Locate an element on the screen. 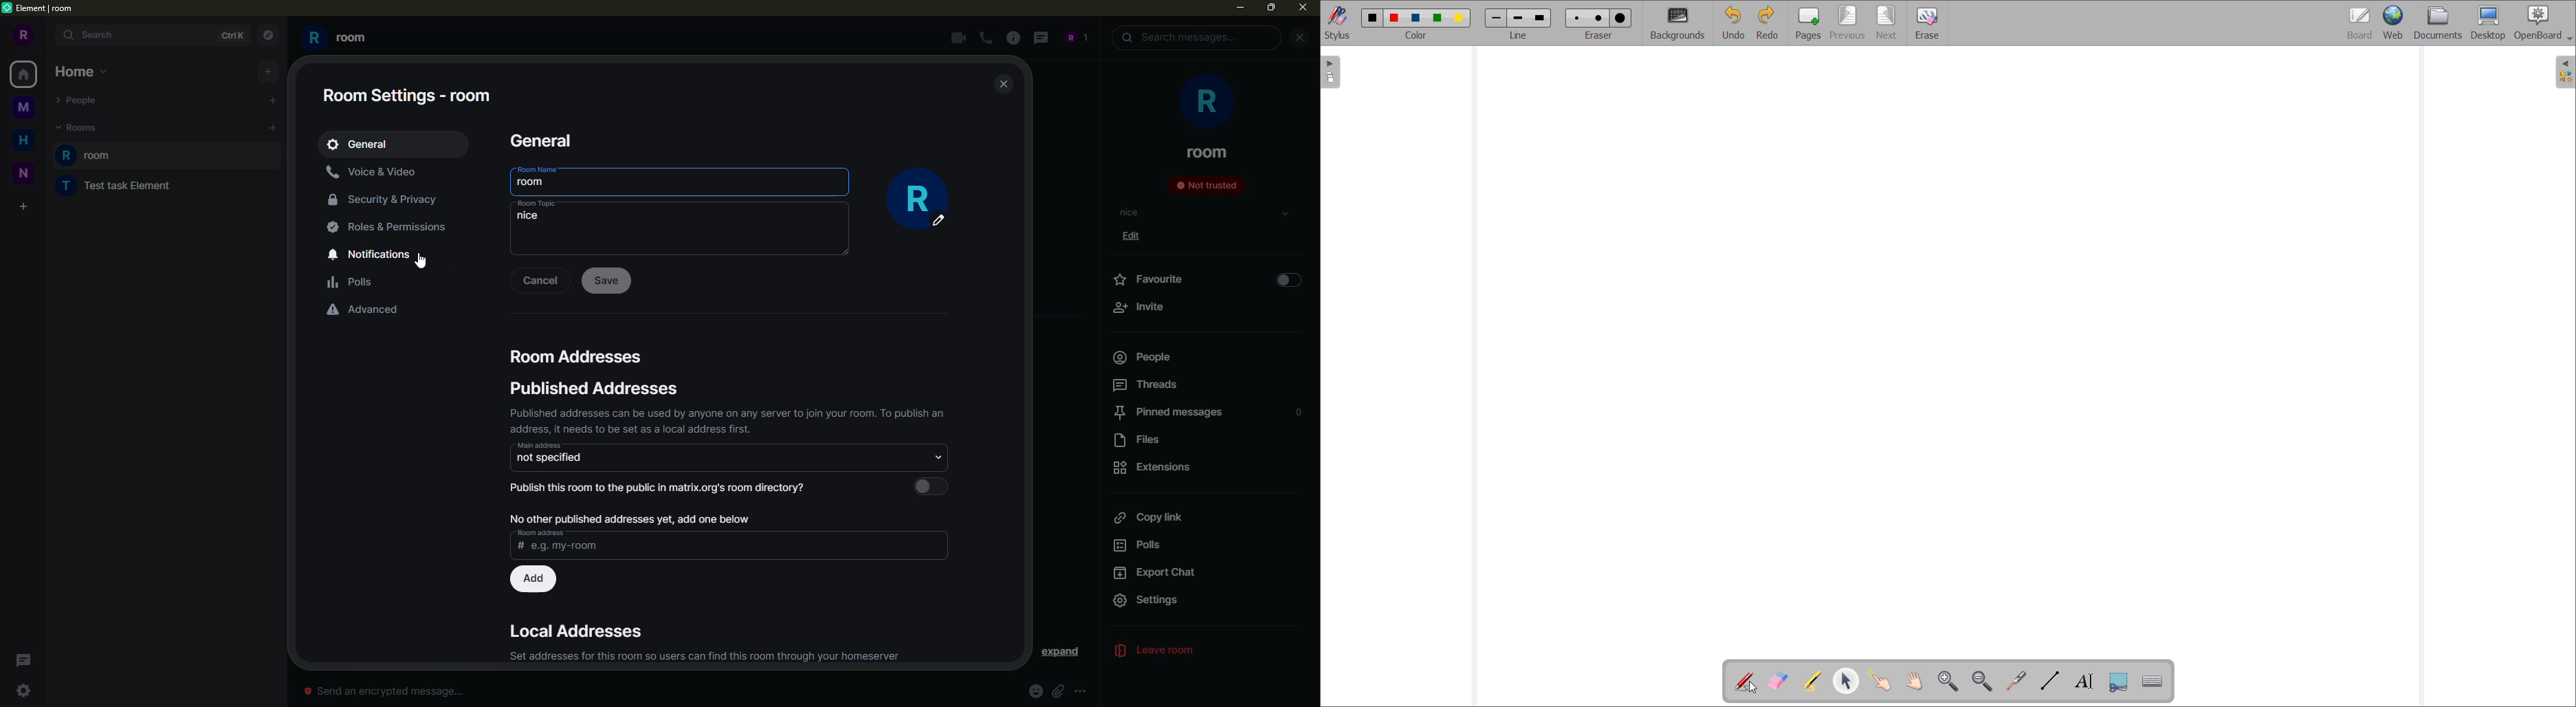  files is located at coordinates (1143, 440).